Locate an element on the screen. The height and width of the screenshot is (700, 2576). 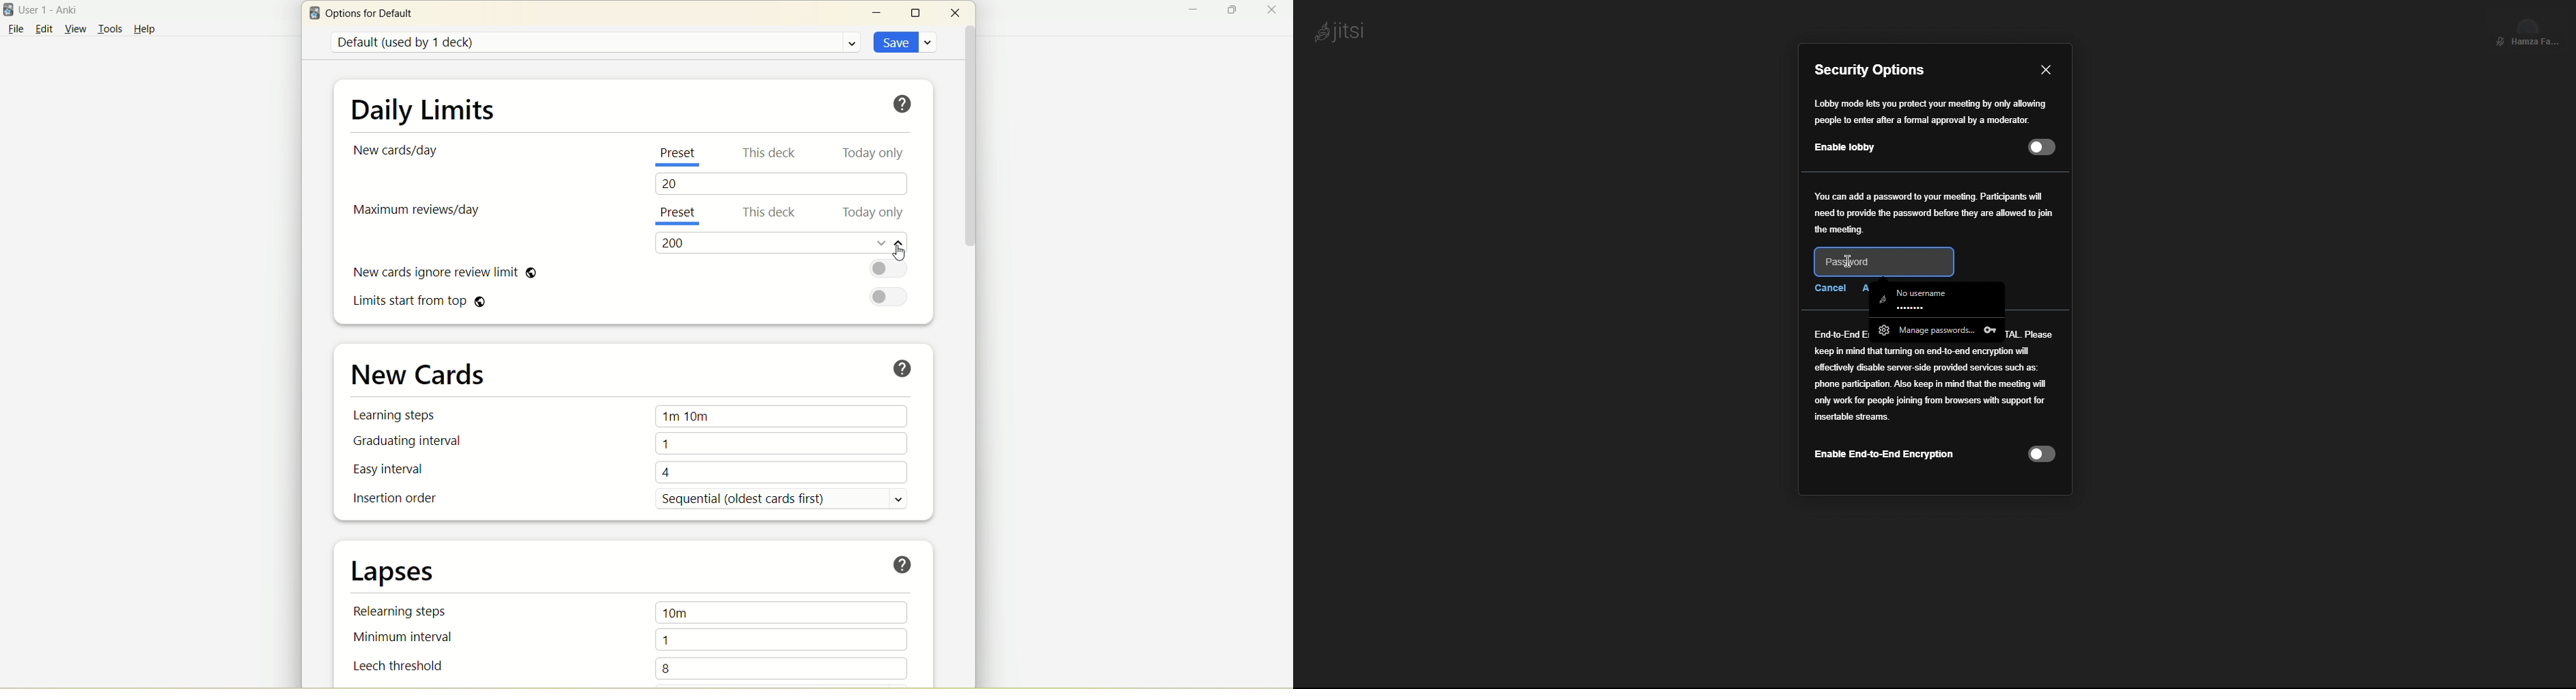
toggle button is located at coordinates (892, 298).